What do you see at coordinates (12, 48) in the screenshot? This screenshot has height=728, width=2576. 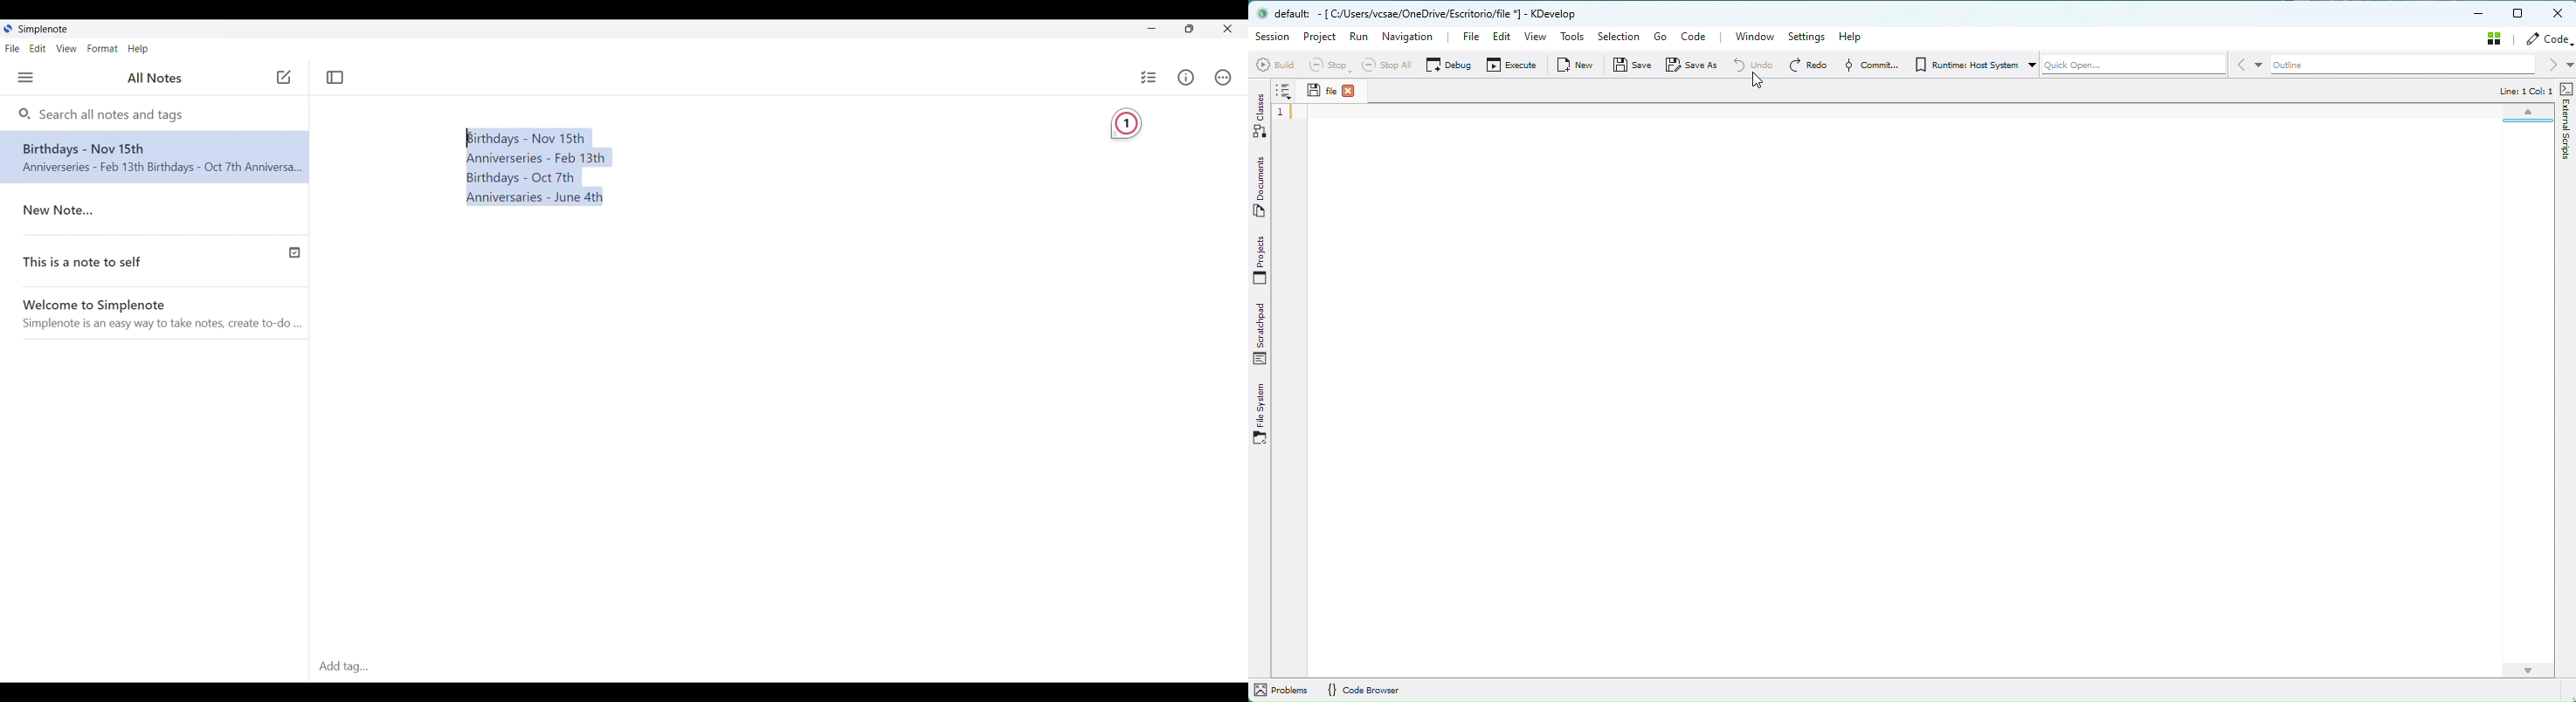 I see `File menu` at bounding box center [12, 48].